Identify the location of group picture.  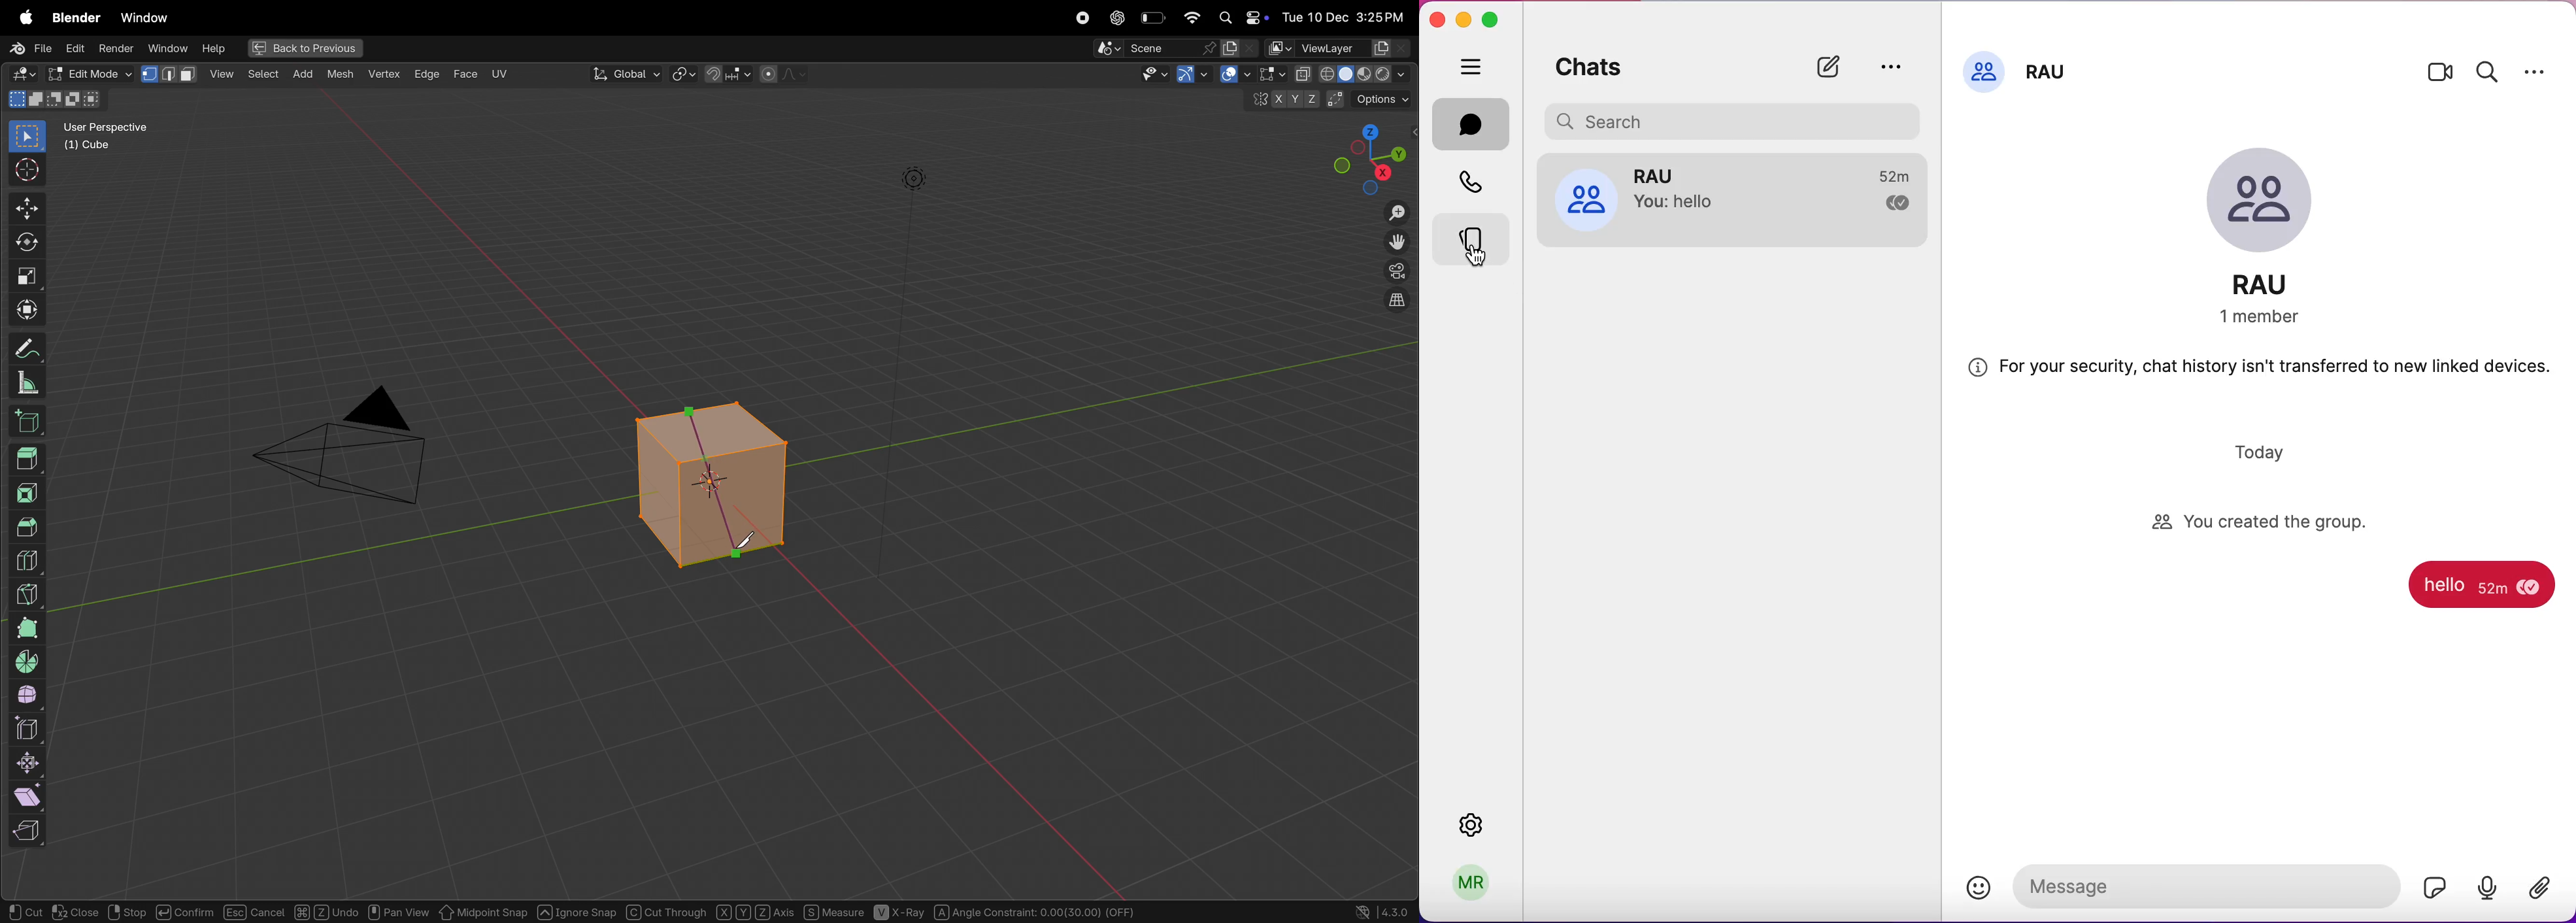
(2275, 197).